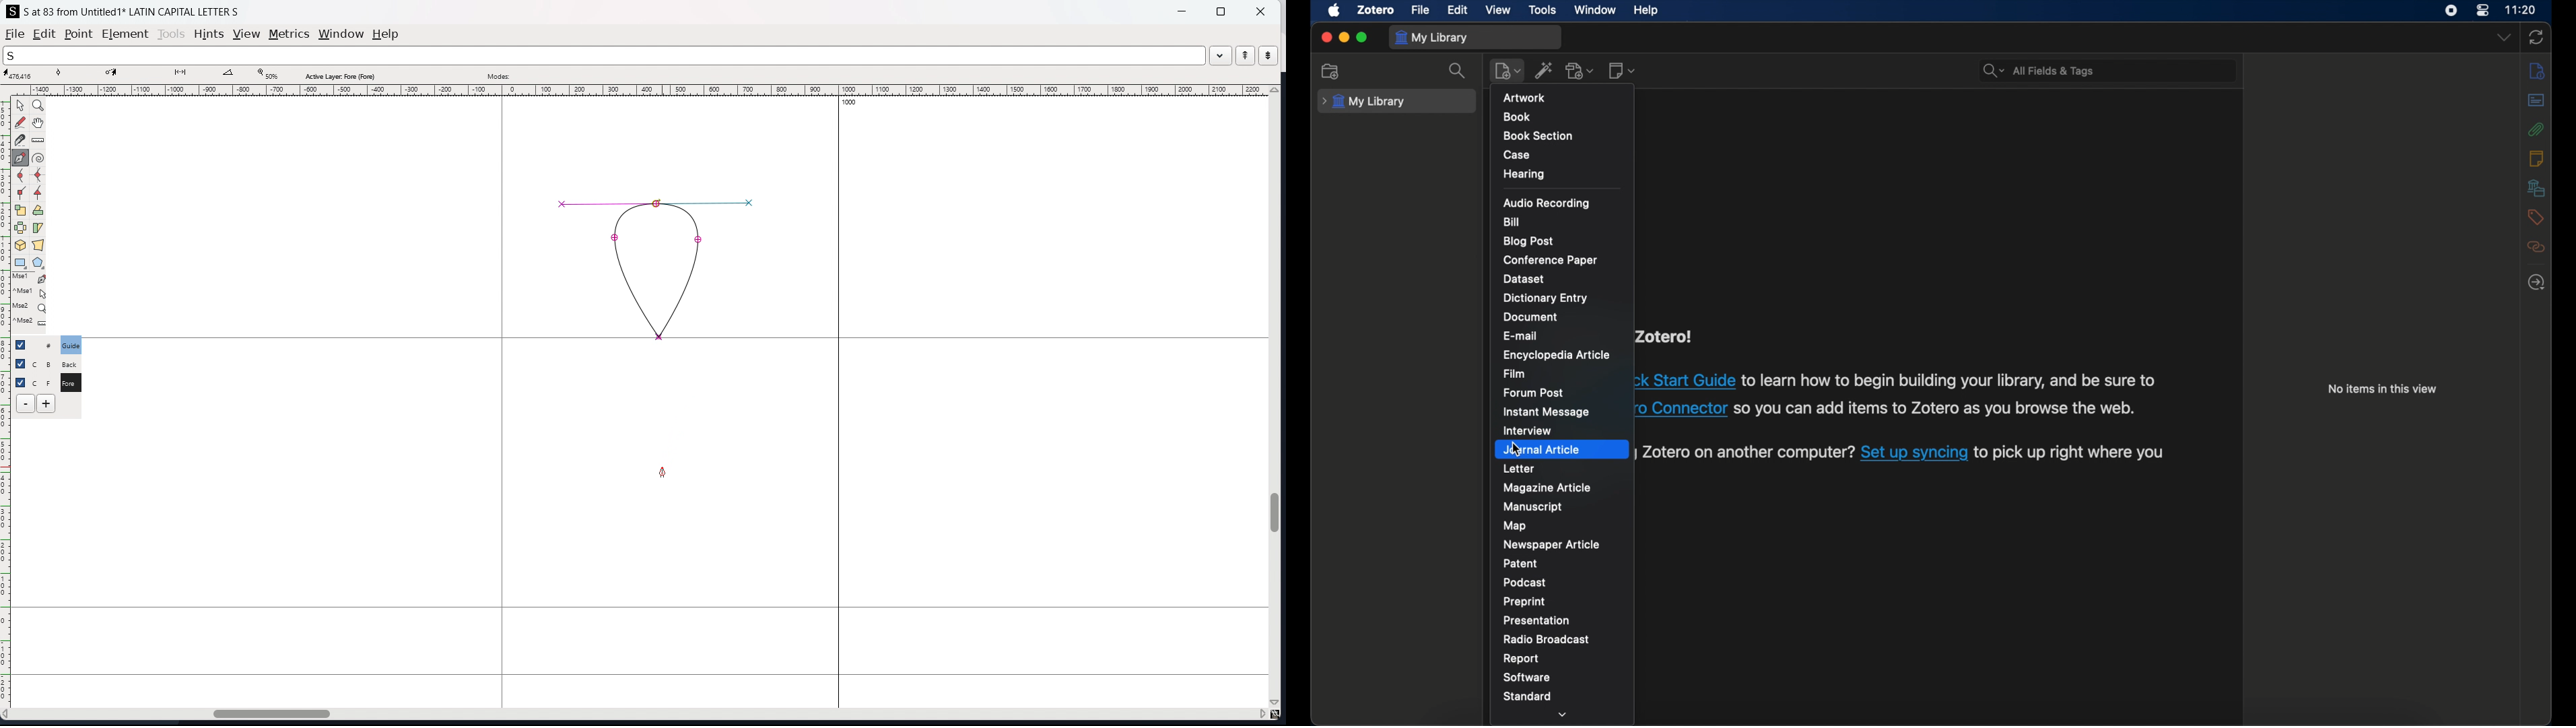 The image size is (2576, 728). Describe the element at coordinates (2523, 10) in the screenshot. I see `time` at that location.